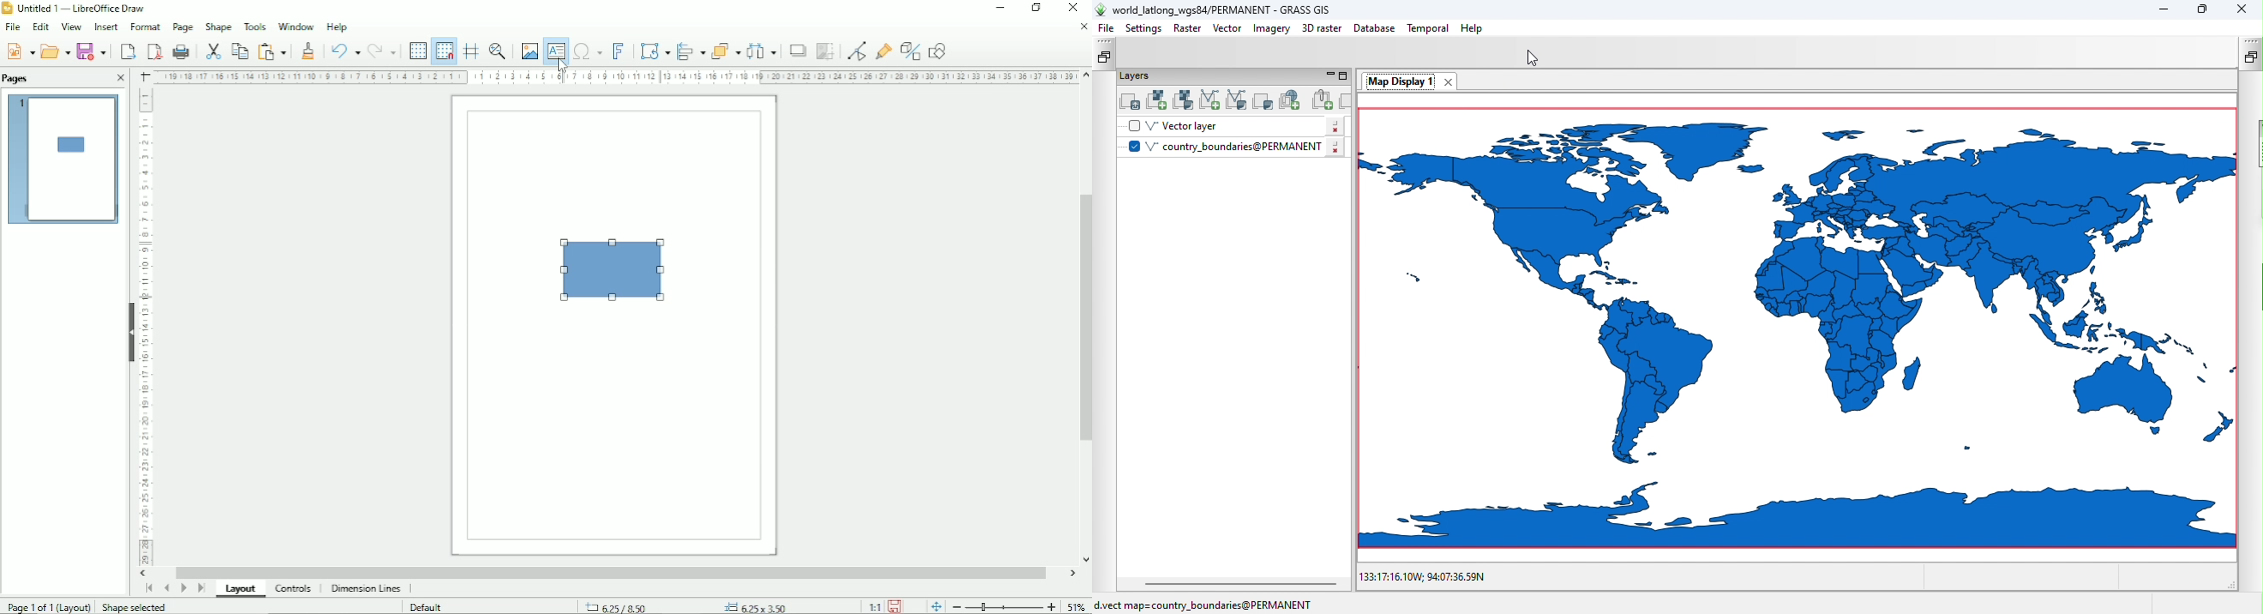 The width and height of the screenshot is (2268, 616). I want to click on Close, so click(1083, 27).